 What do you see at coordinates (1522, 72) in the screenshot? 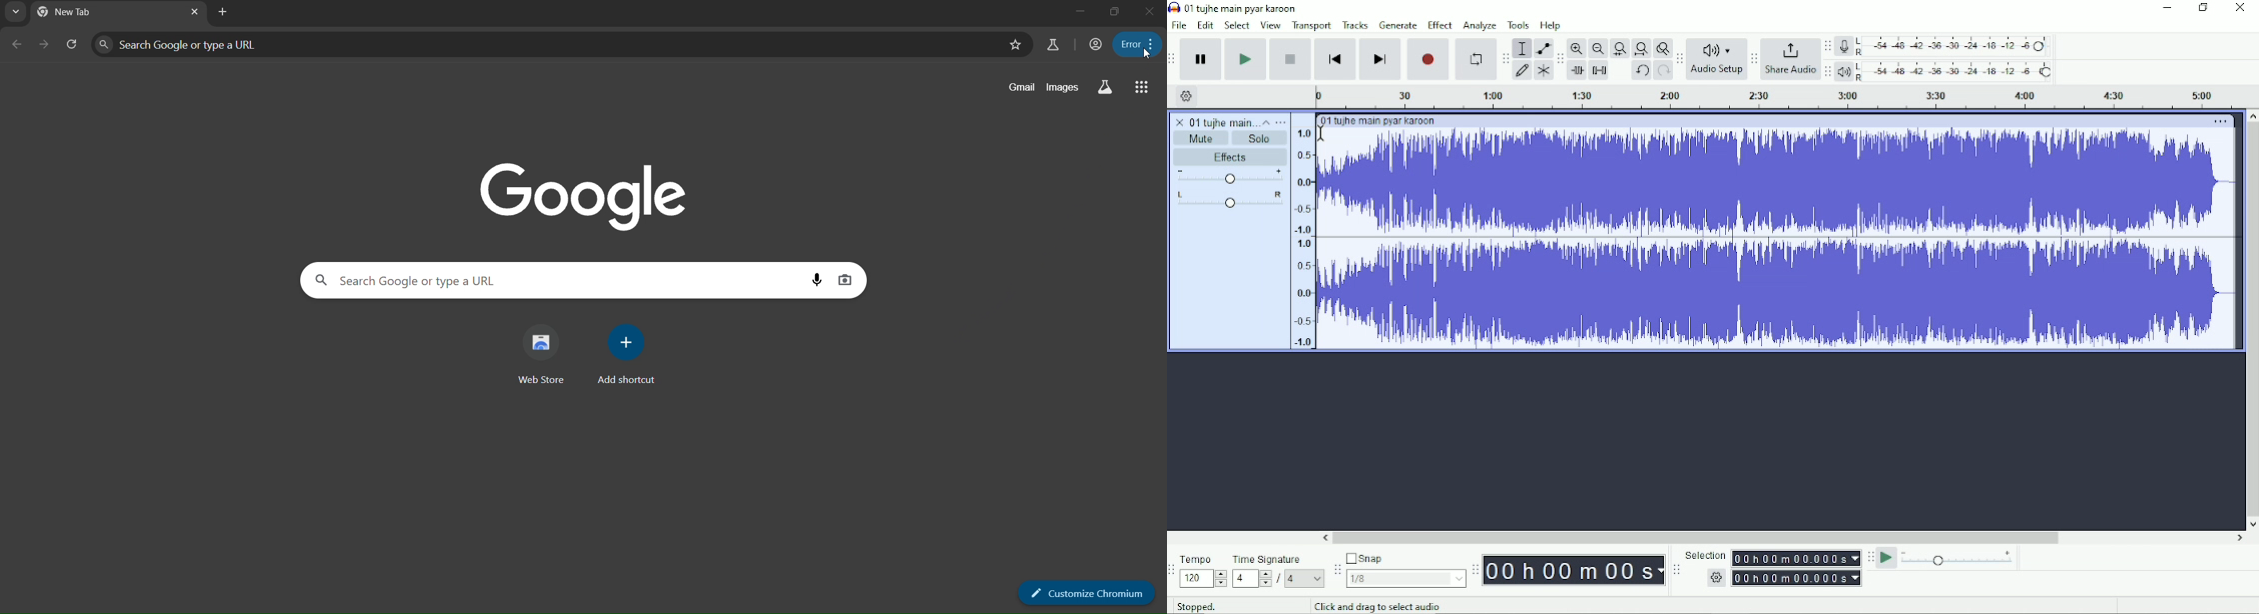
I see `Draw tool` at bounding box center [1522, 72].